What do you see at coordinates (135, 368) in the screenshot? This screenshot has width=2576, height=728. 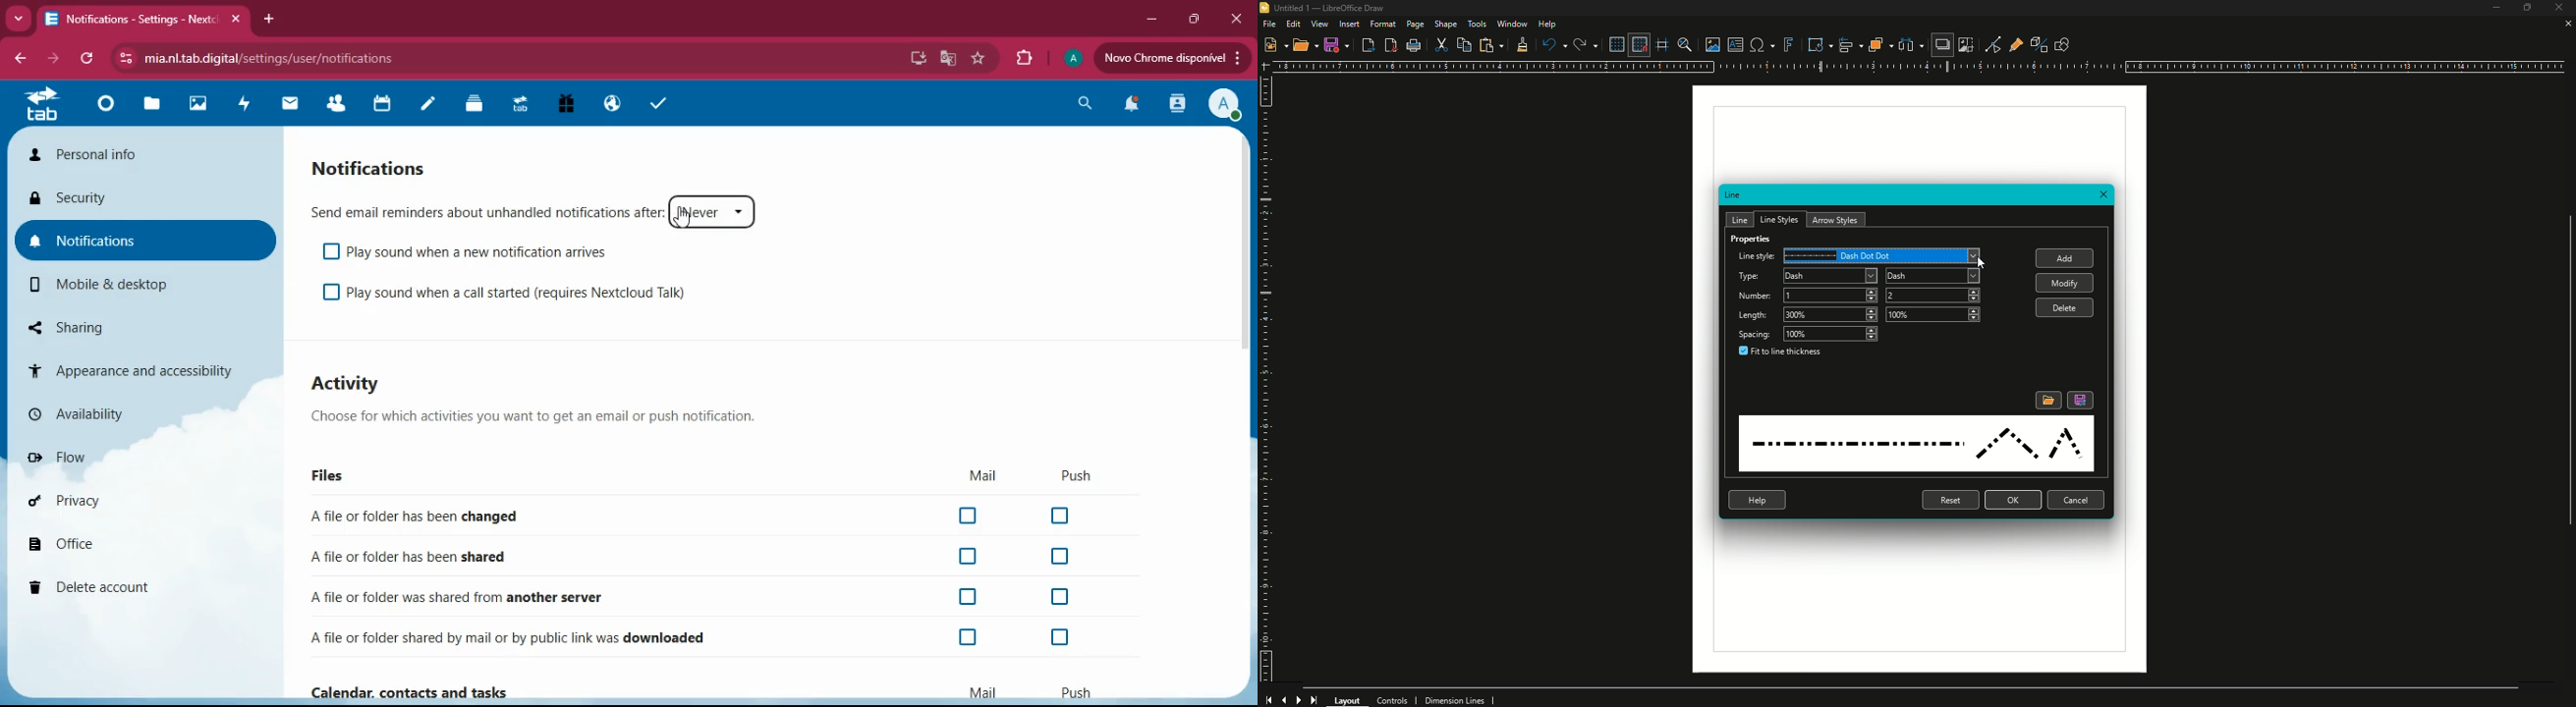 I see `appearance` at bounding box center [135, 368].